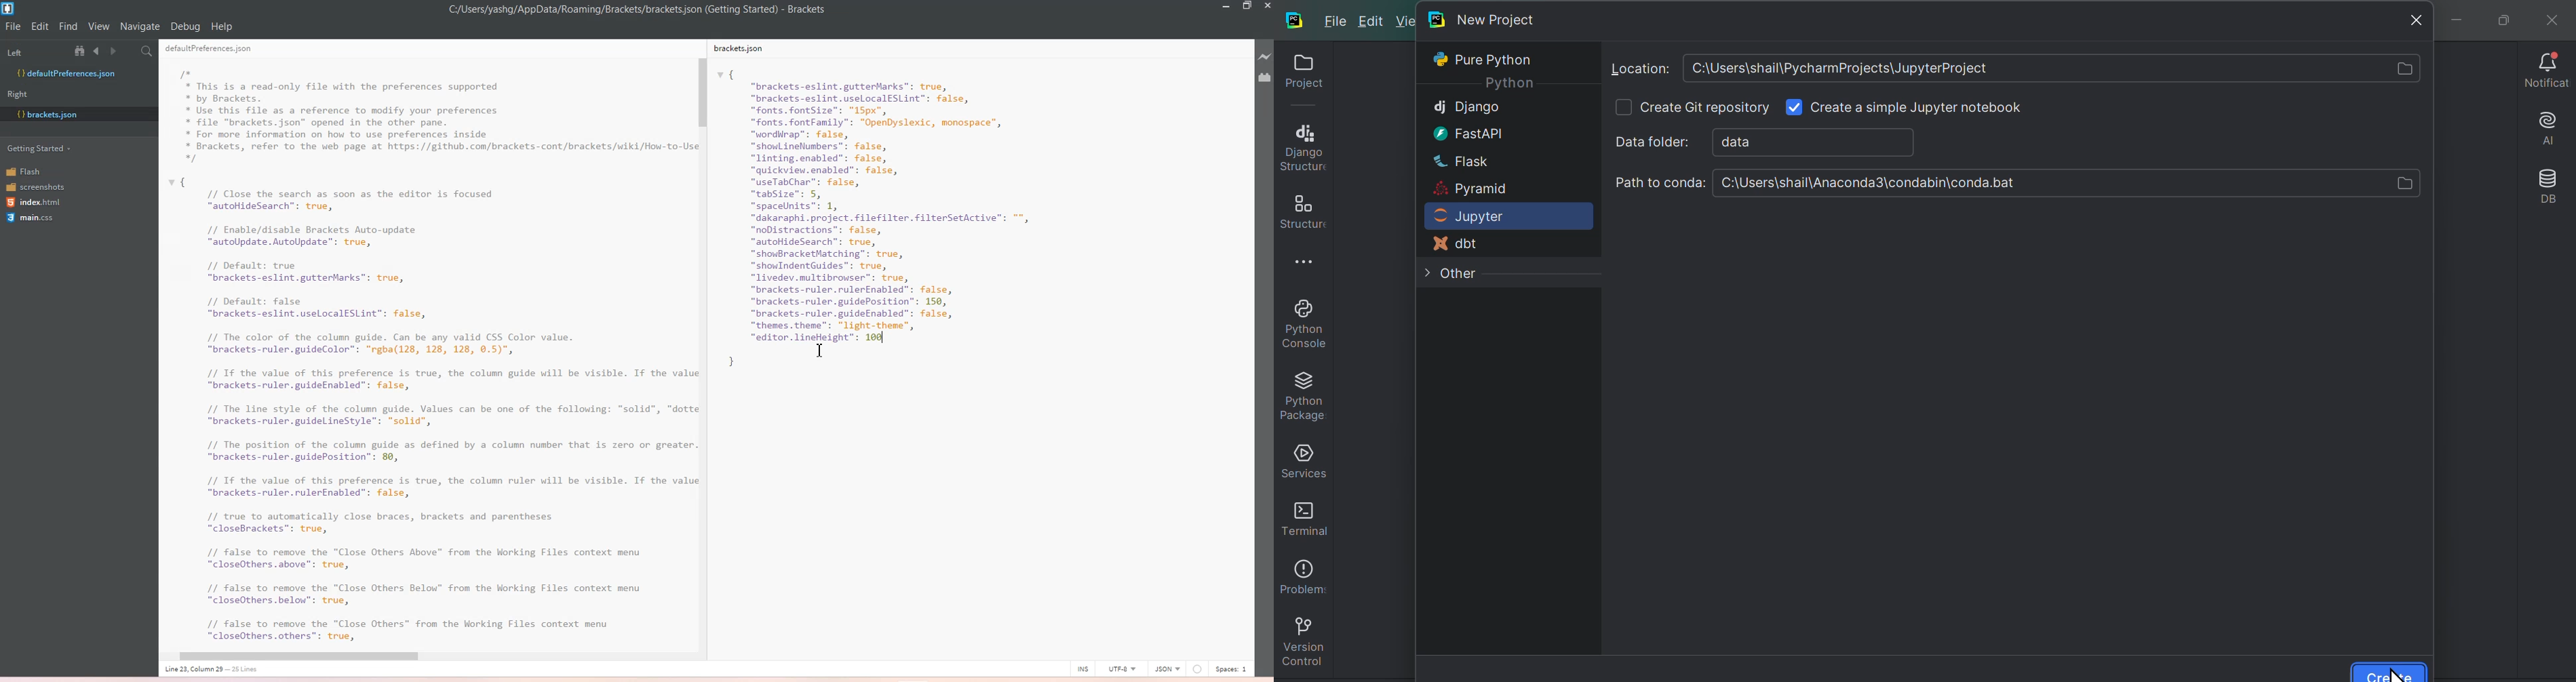 The height and width of the screenshot is (700, 2576). I want to click on Find, so click(69, 27).